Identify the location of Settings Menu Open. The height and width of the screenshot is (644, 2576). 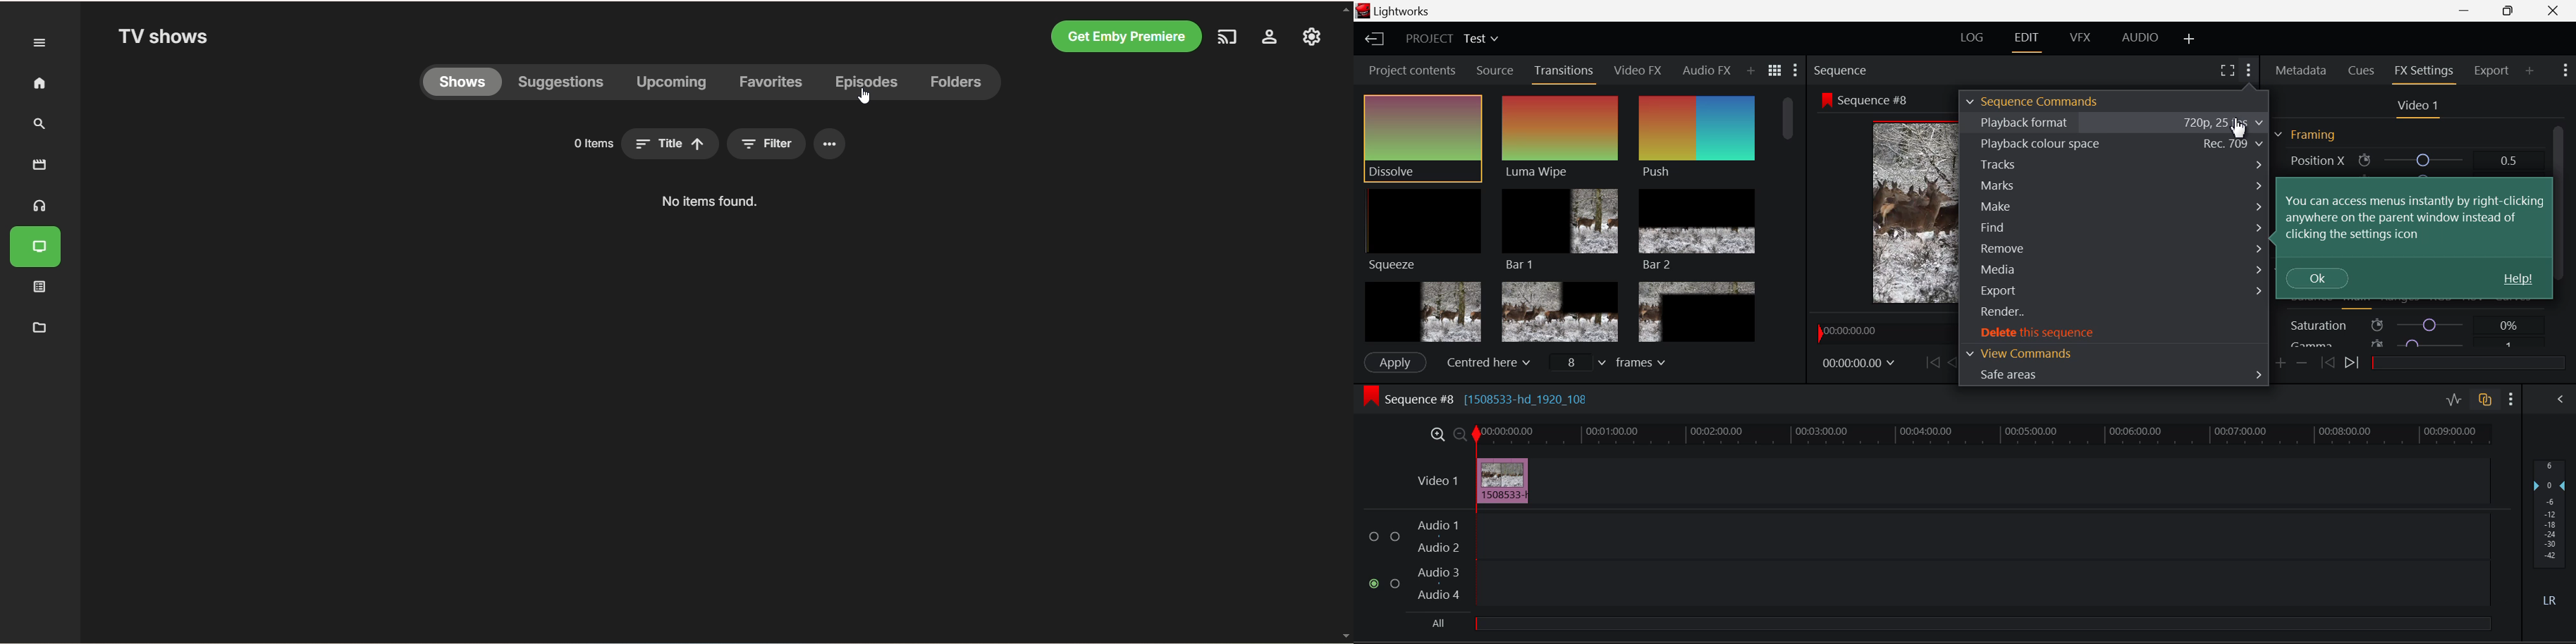
(2248, 68).